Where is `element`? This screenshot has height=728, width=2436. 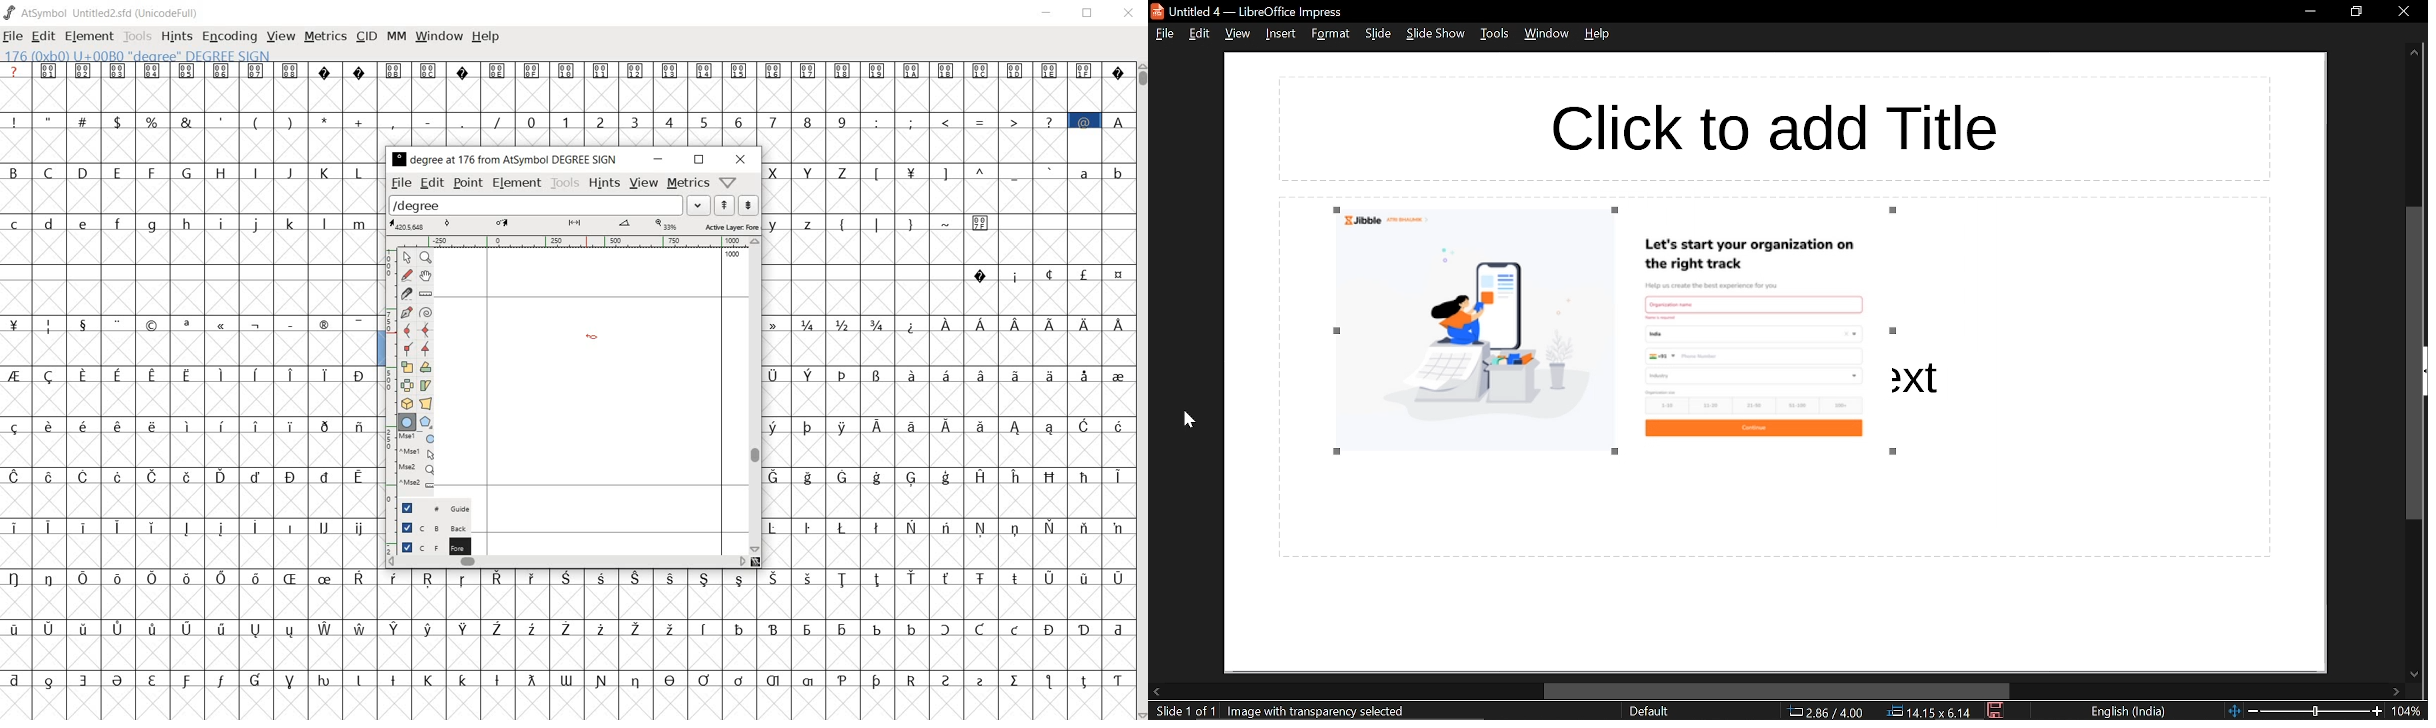 element is located at coordinates (518, 184).